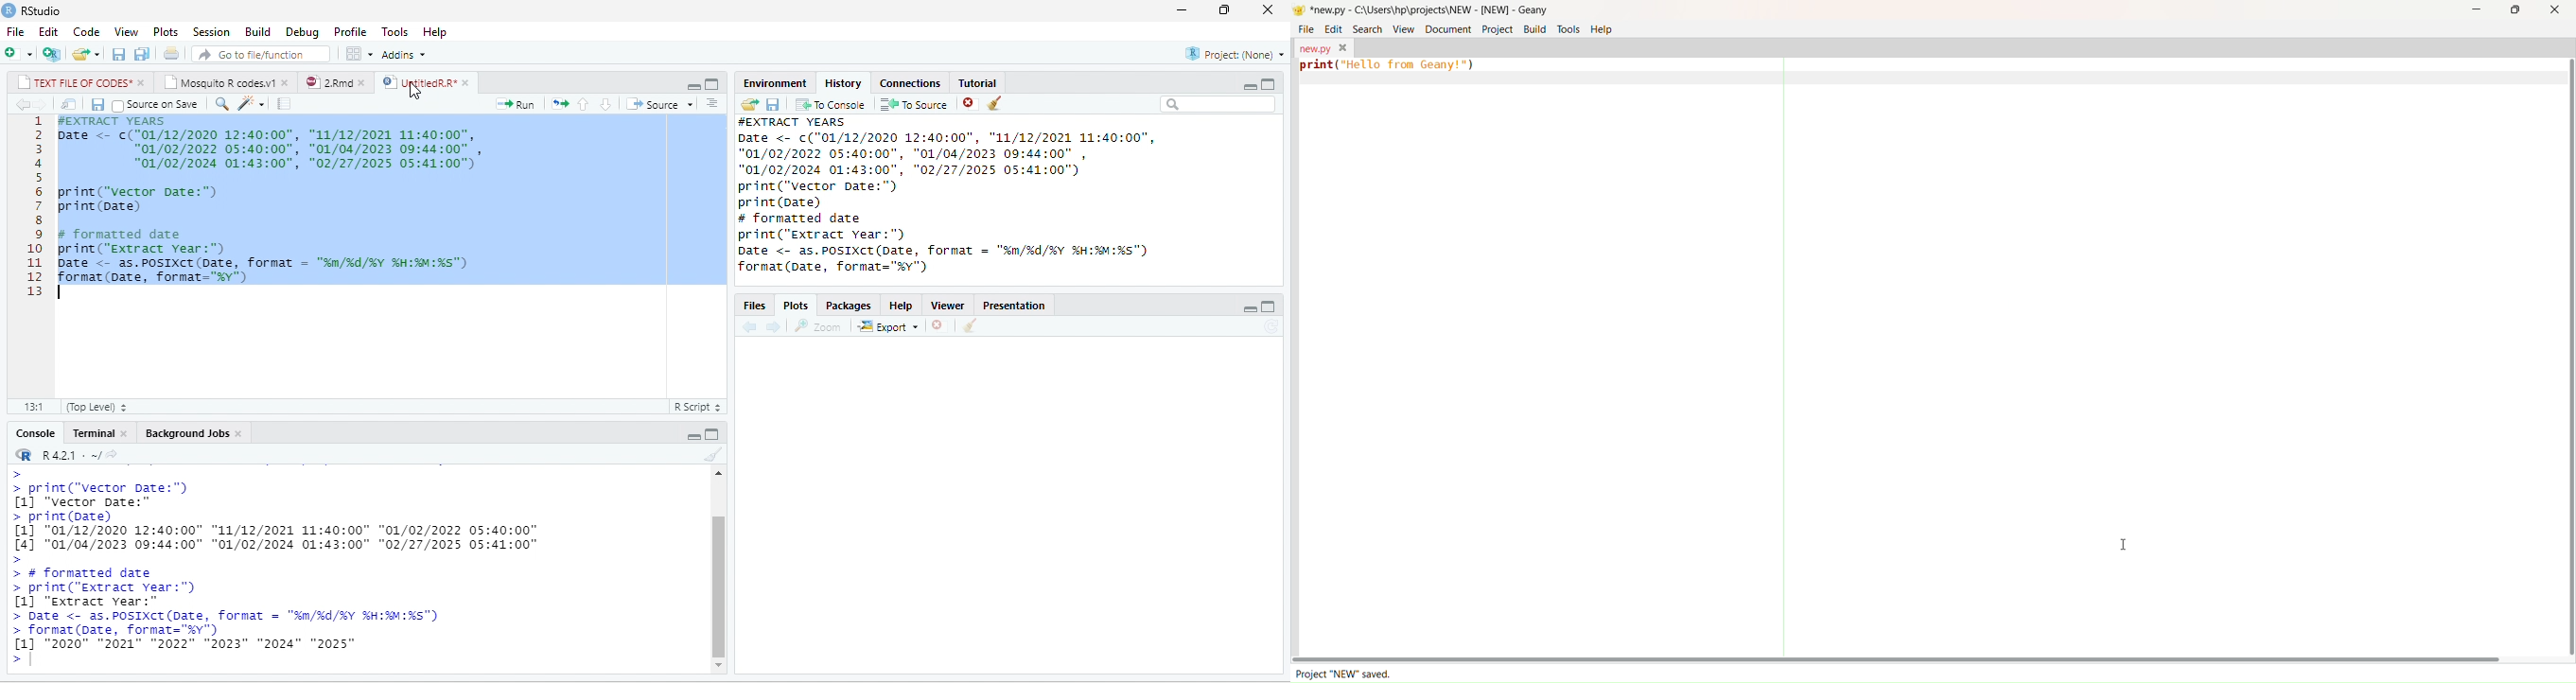  What do you see at coordinates (35, 433) in the screenshot?
I see `Console` at bounding box center [35, 433].